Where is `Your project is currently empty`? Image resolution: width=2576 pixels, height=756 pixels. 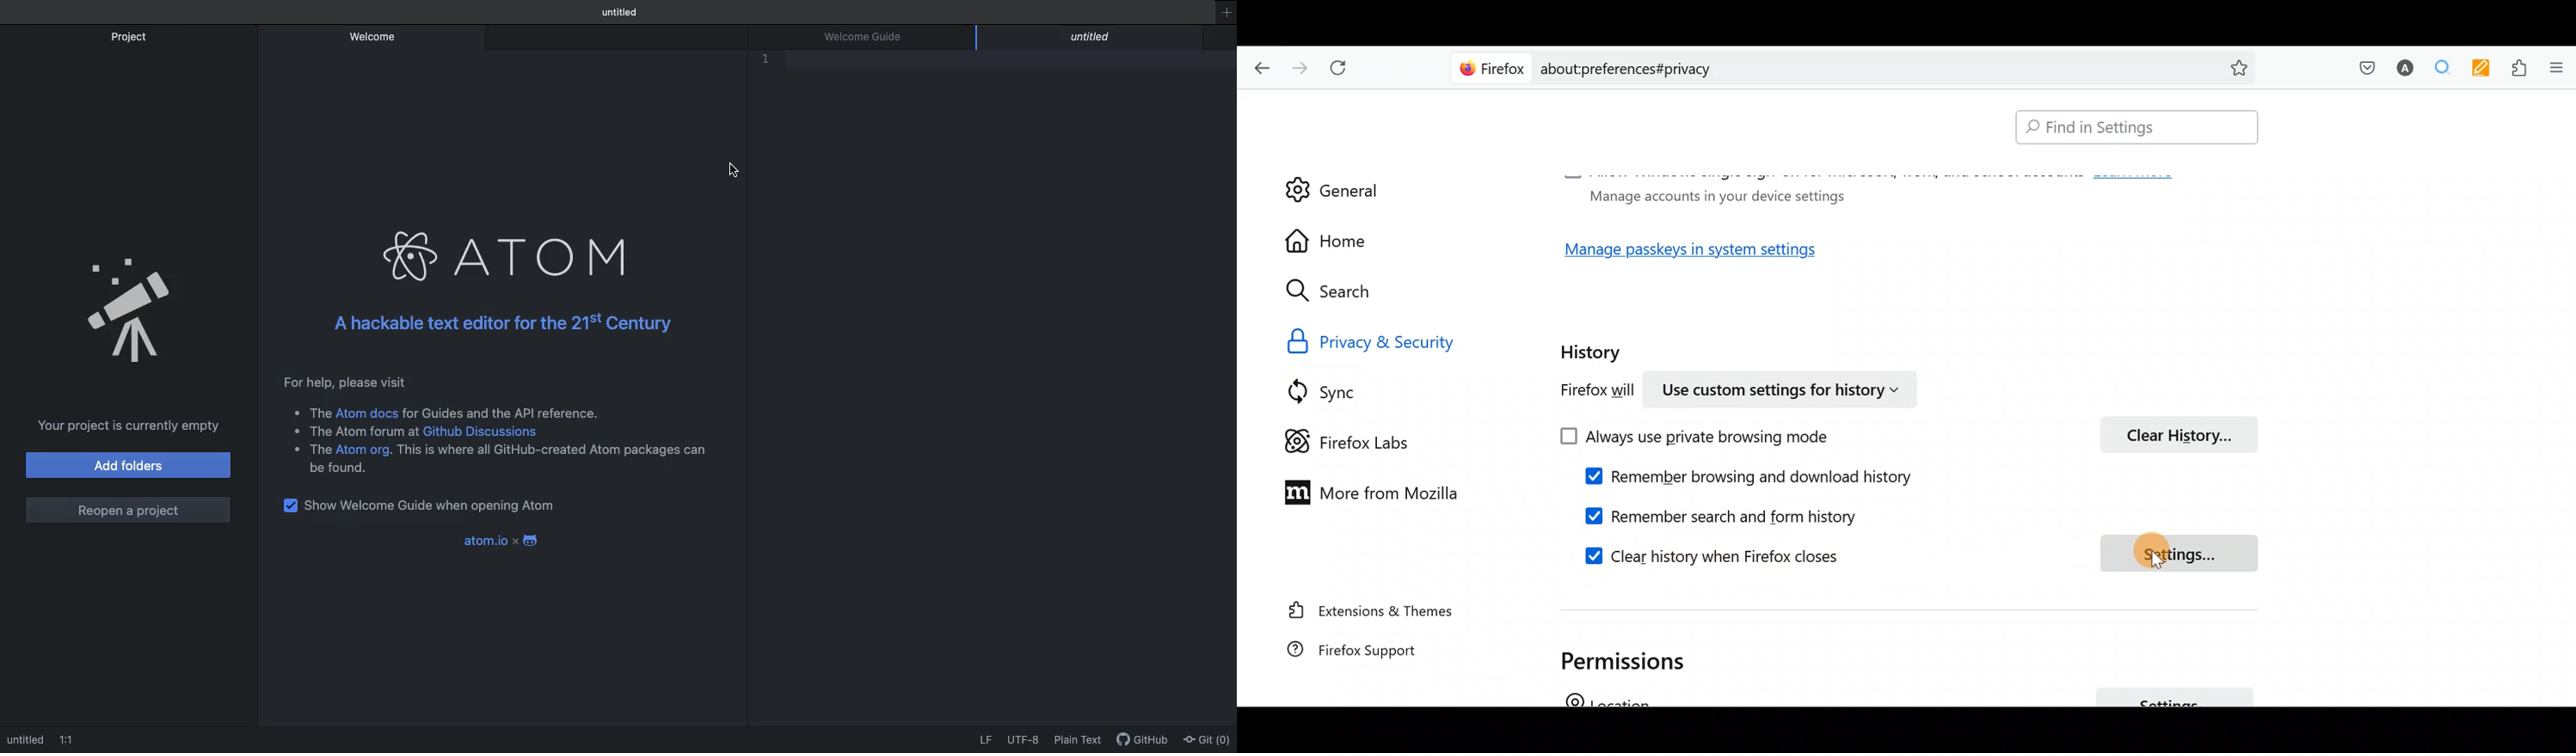 Your project is currently empty is located at coordinates (120, 426).